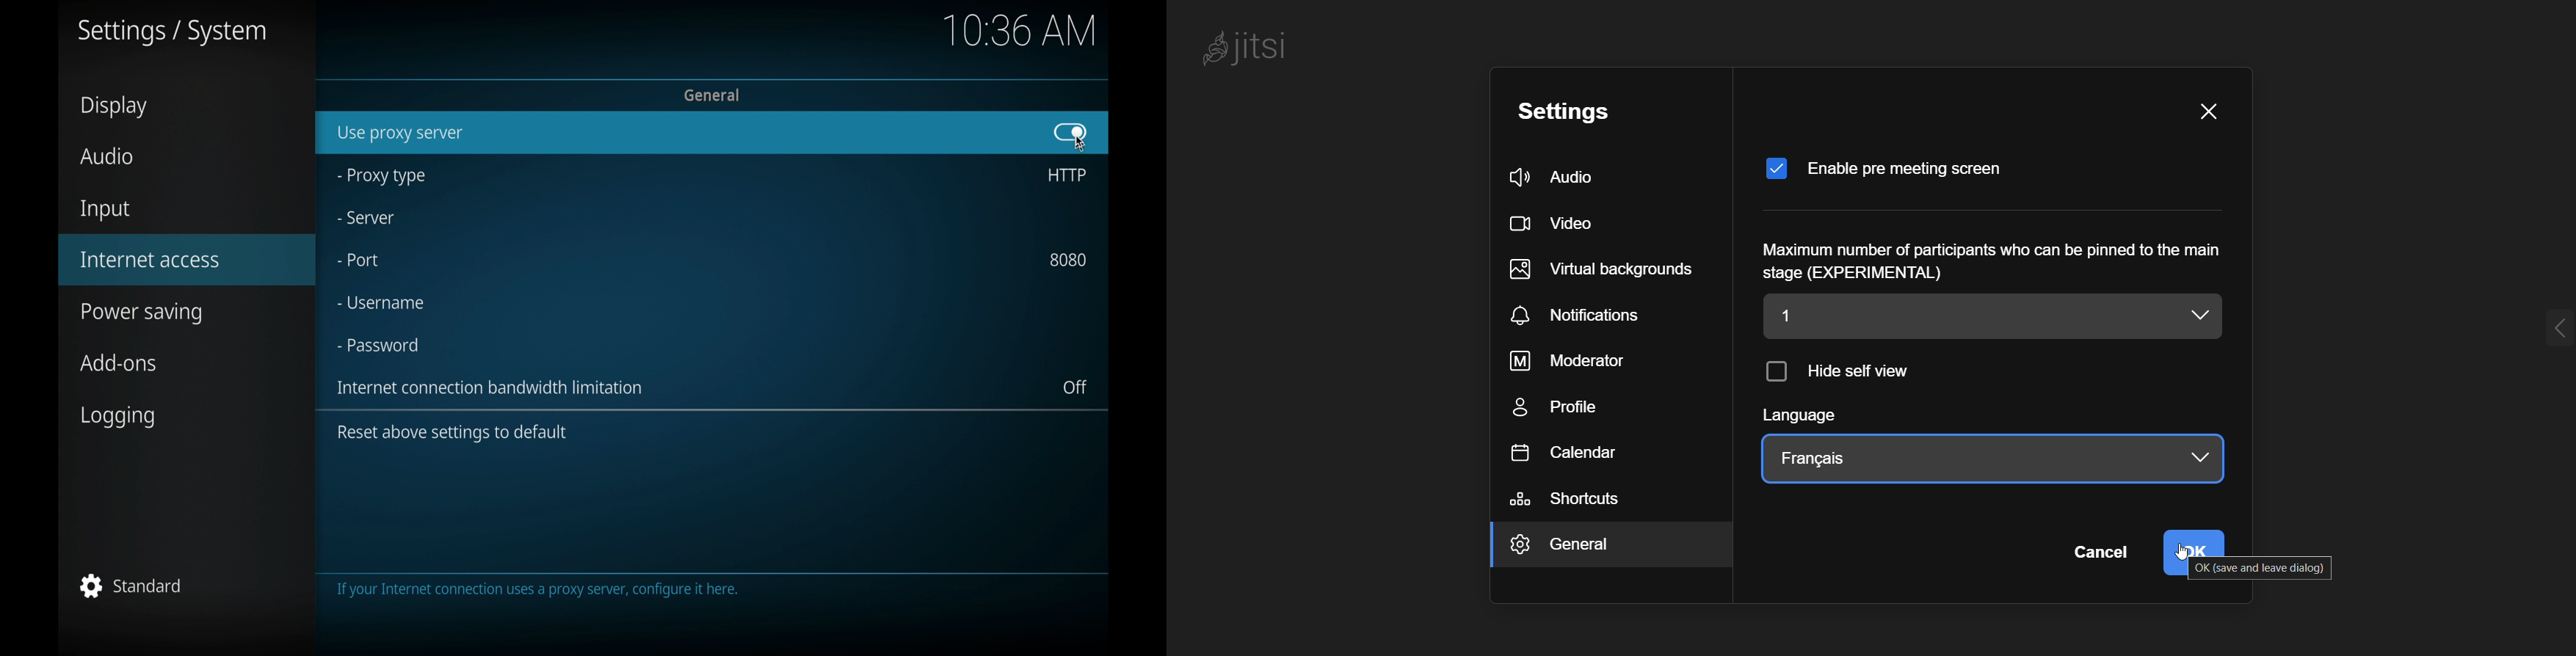 The height and width of the screenshot is (672, 2576). Describe the element at coordinates (1076, 388) in the screenshot. I see `off` at that location.